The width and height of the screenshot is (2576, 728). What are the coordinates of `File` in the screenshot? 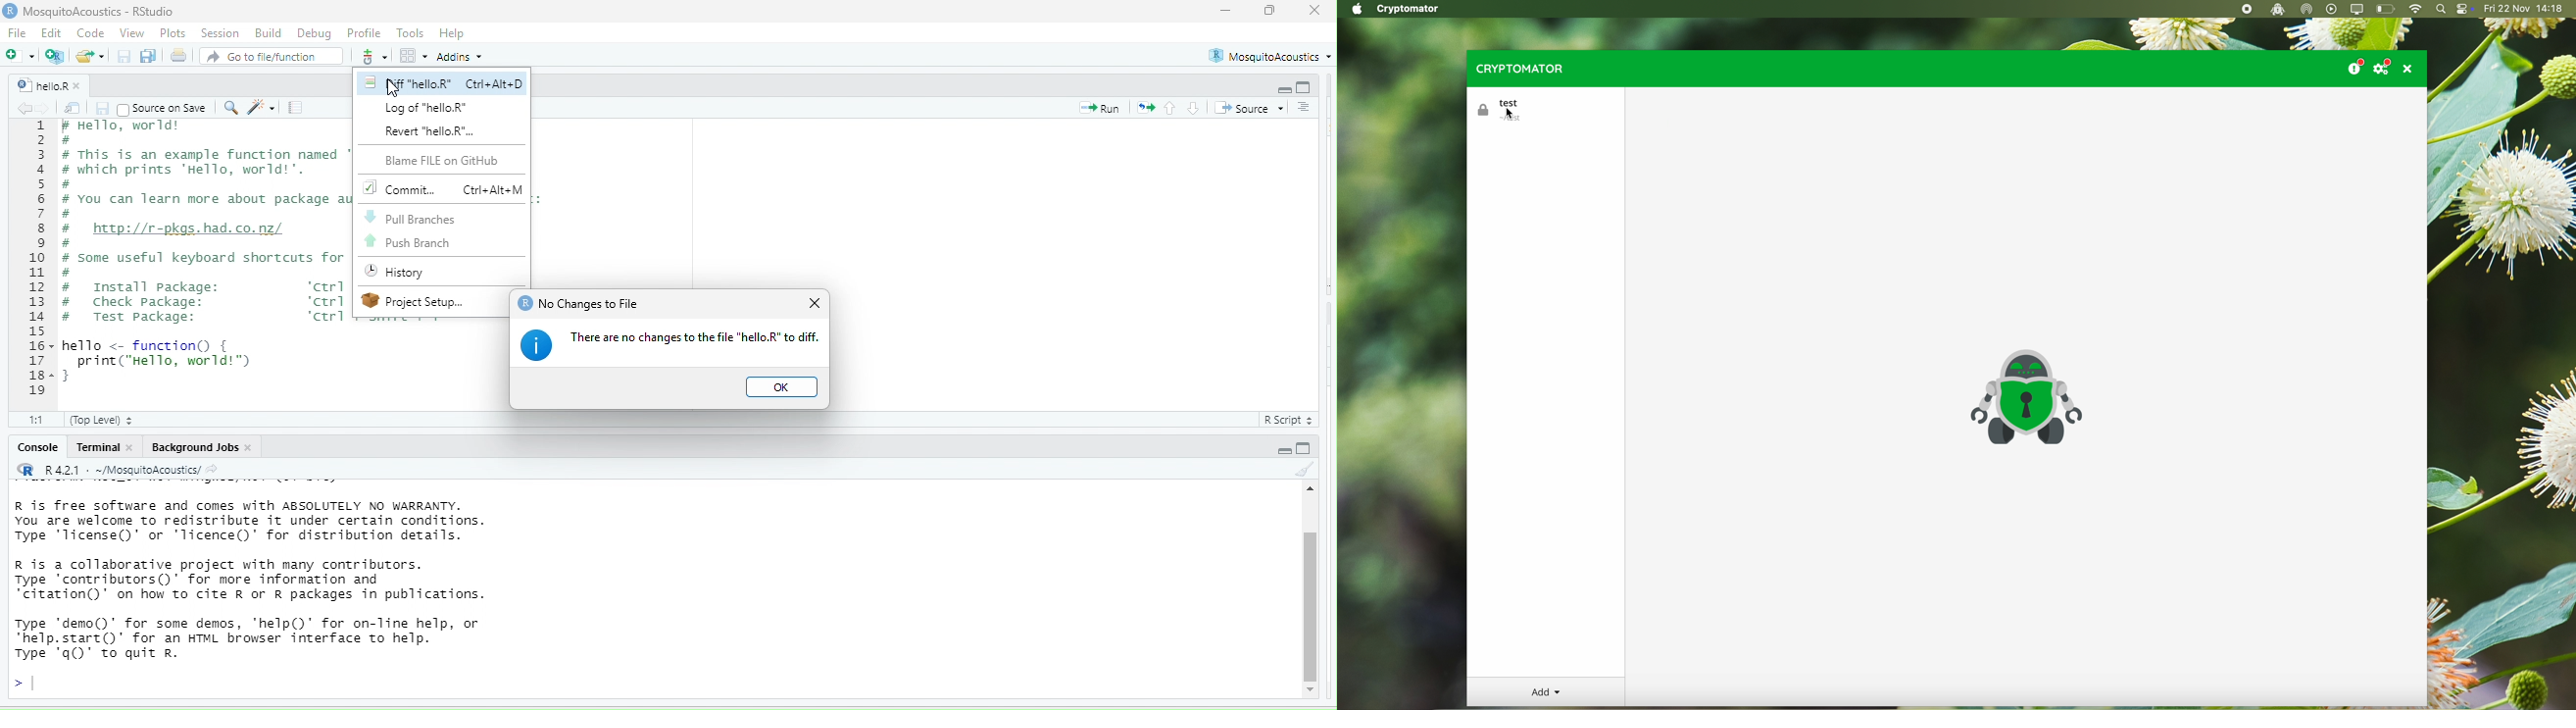 It's located at (19, 34).